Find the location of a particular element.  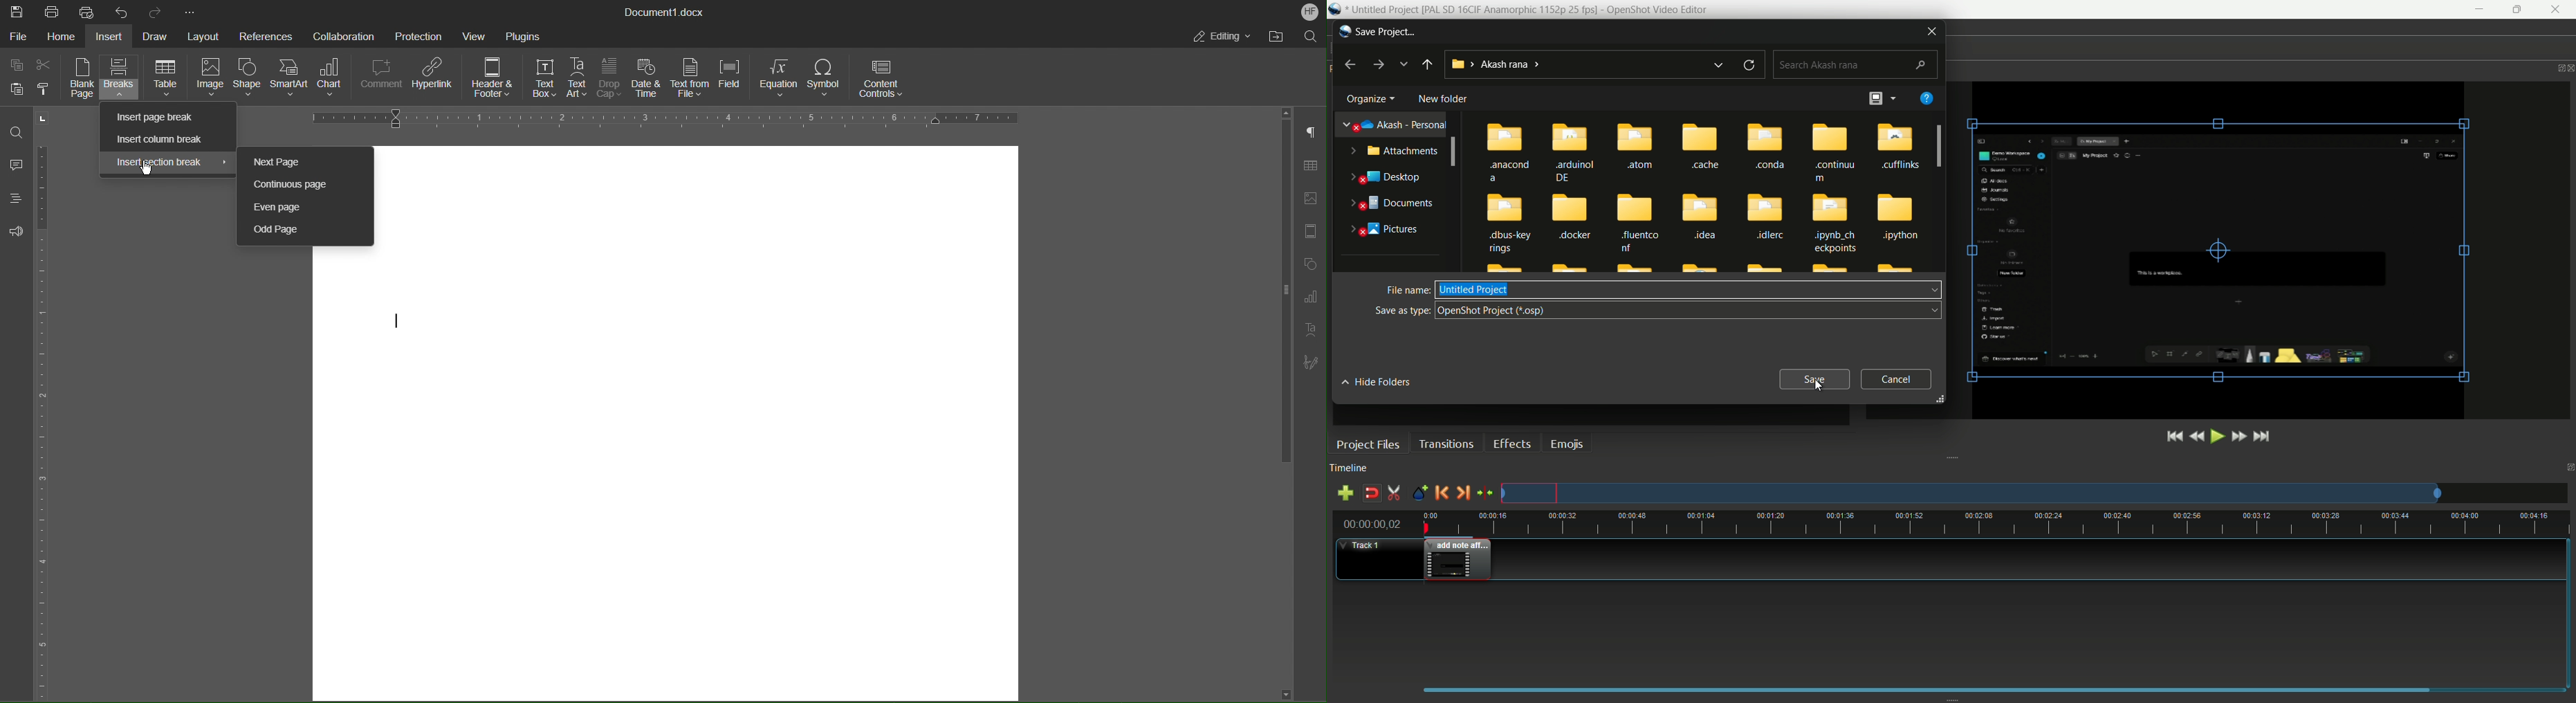

Comment is located at coordinates (380, 80).